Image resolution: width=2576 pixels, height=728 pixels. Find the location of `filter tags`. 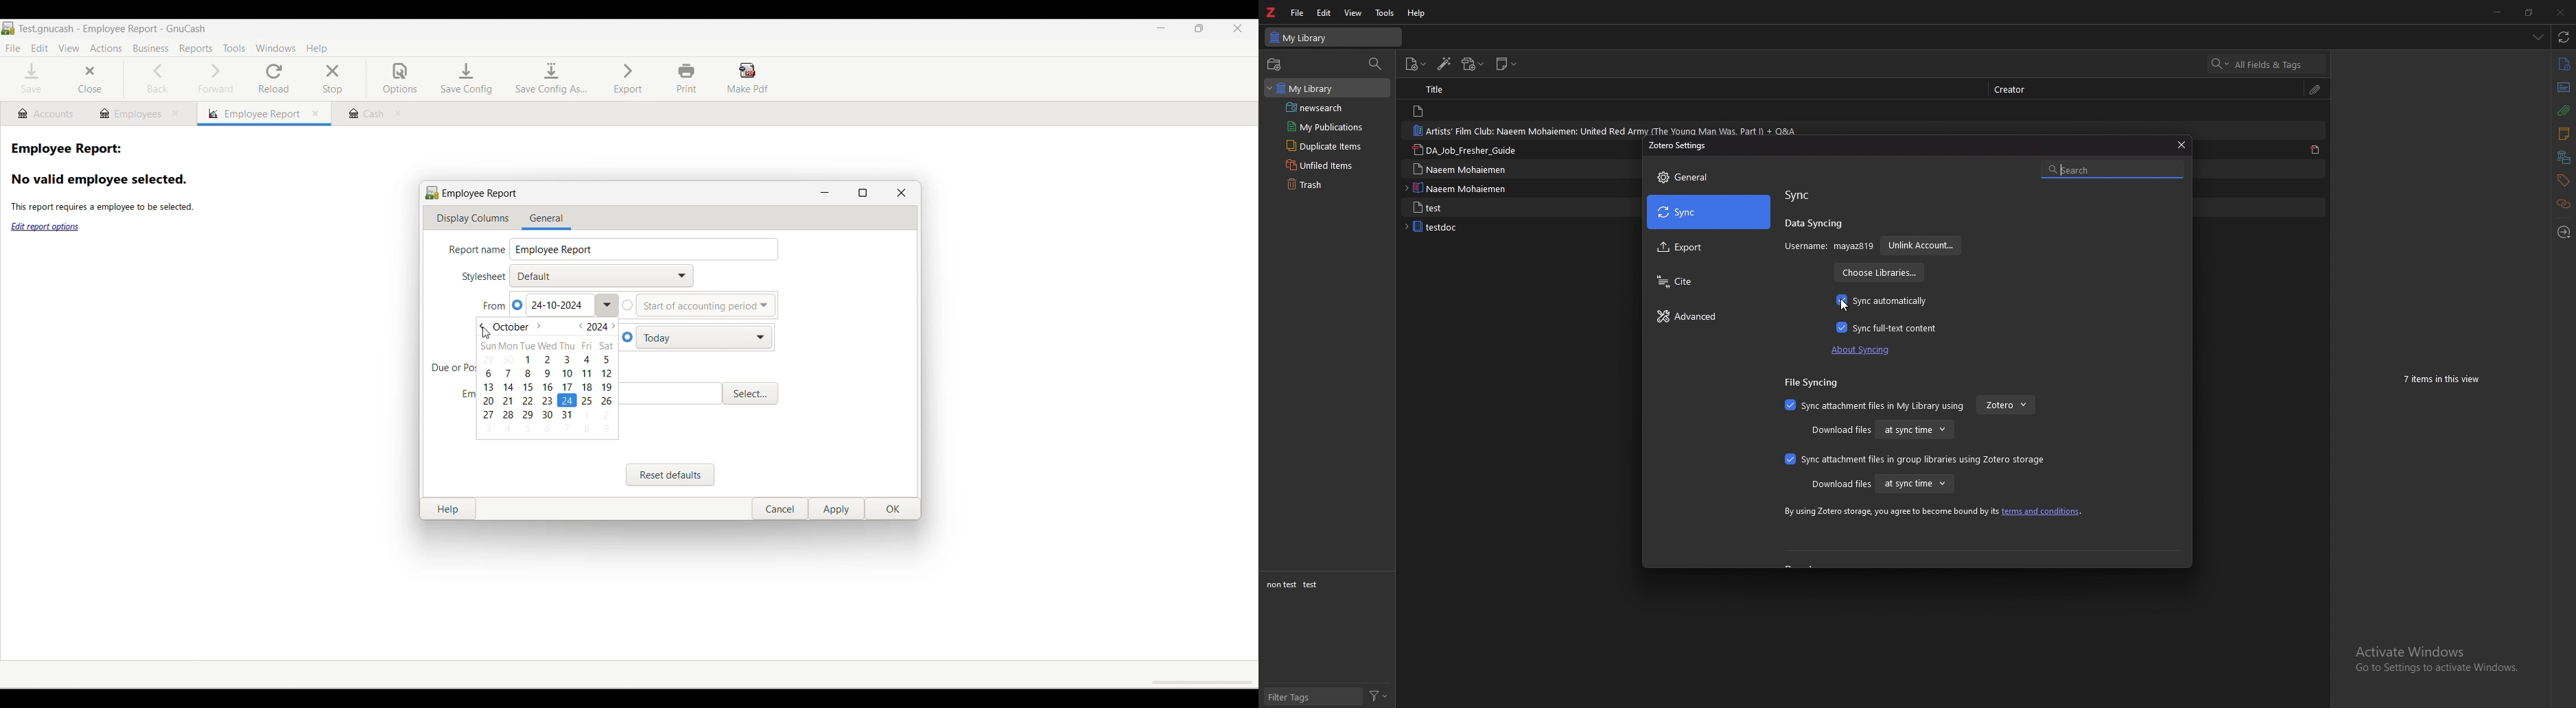

filter tags is located at coordinates (1314, 698).